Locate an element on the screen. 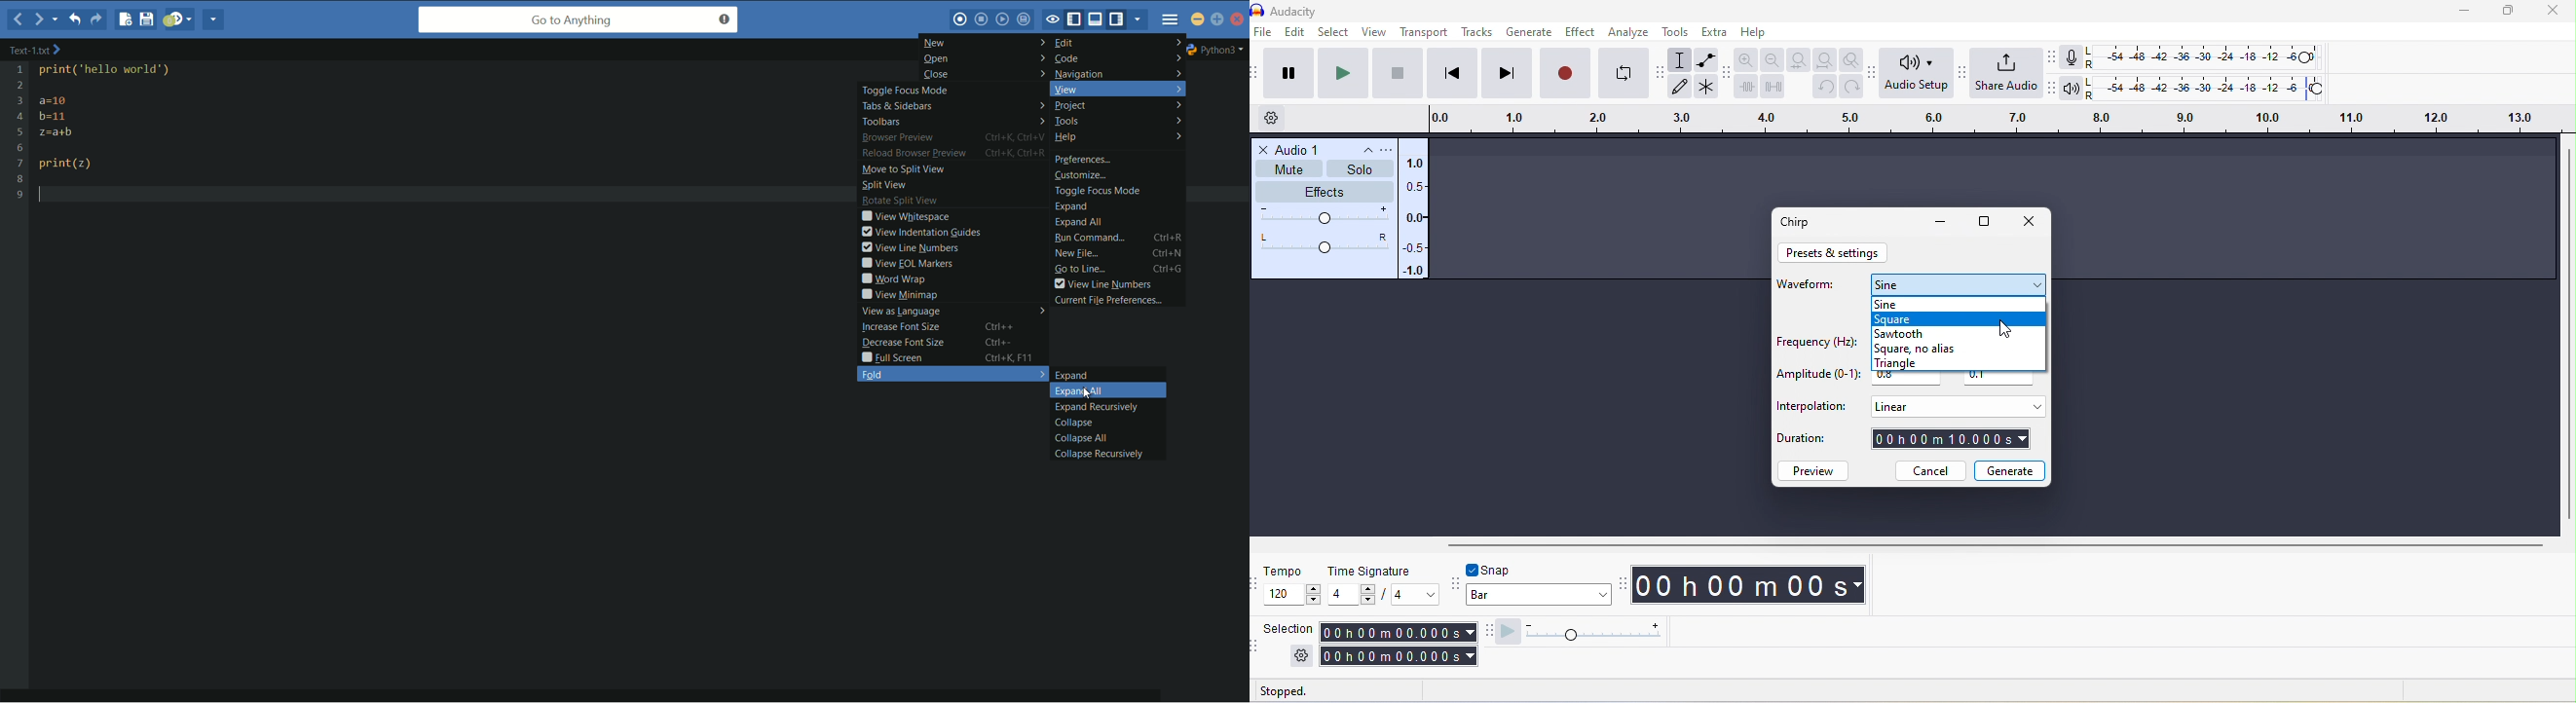  frequency (Hz): is located at coordinates (1814, 344).